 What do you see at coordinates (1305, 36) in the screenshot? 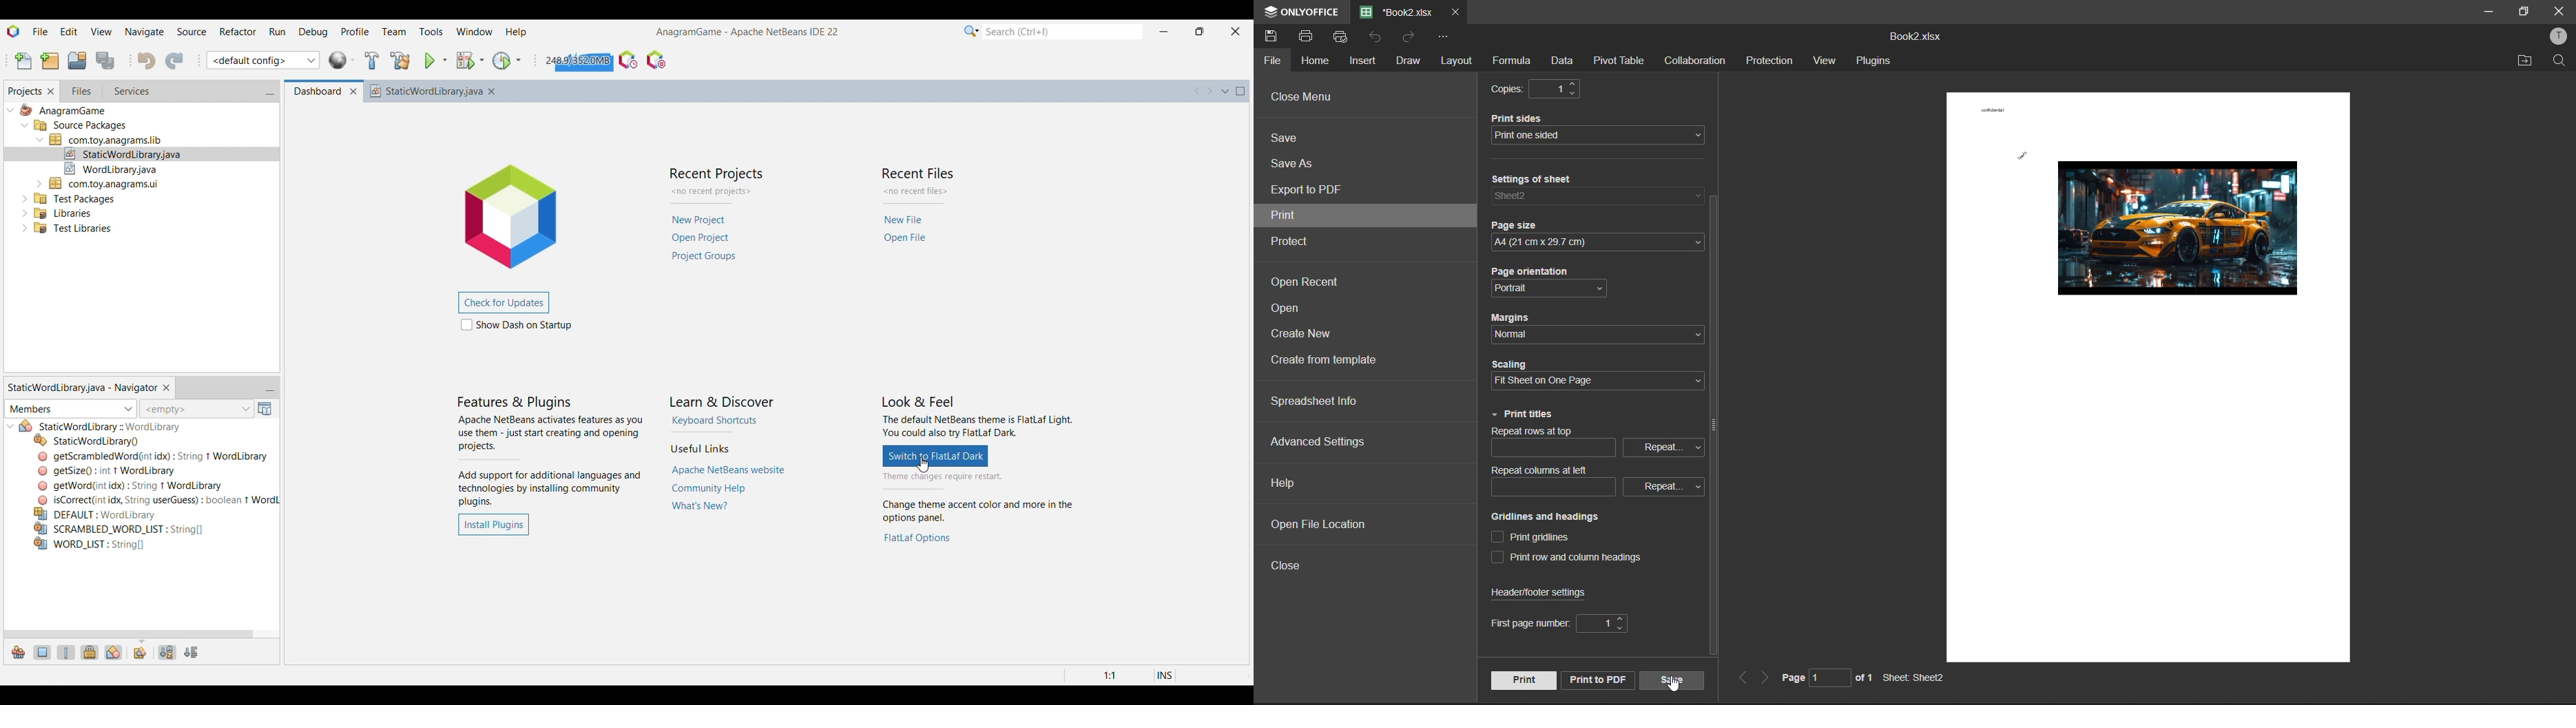
I see `print` at bounding box center [1305, 36].